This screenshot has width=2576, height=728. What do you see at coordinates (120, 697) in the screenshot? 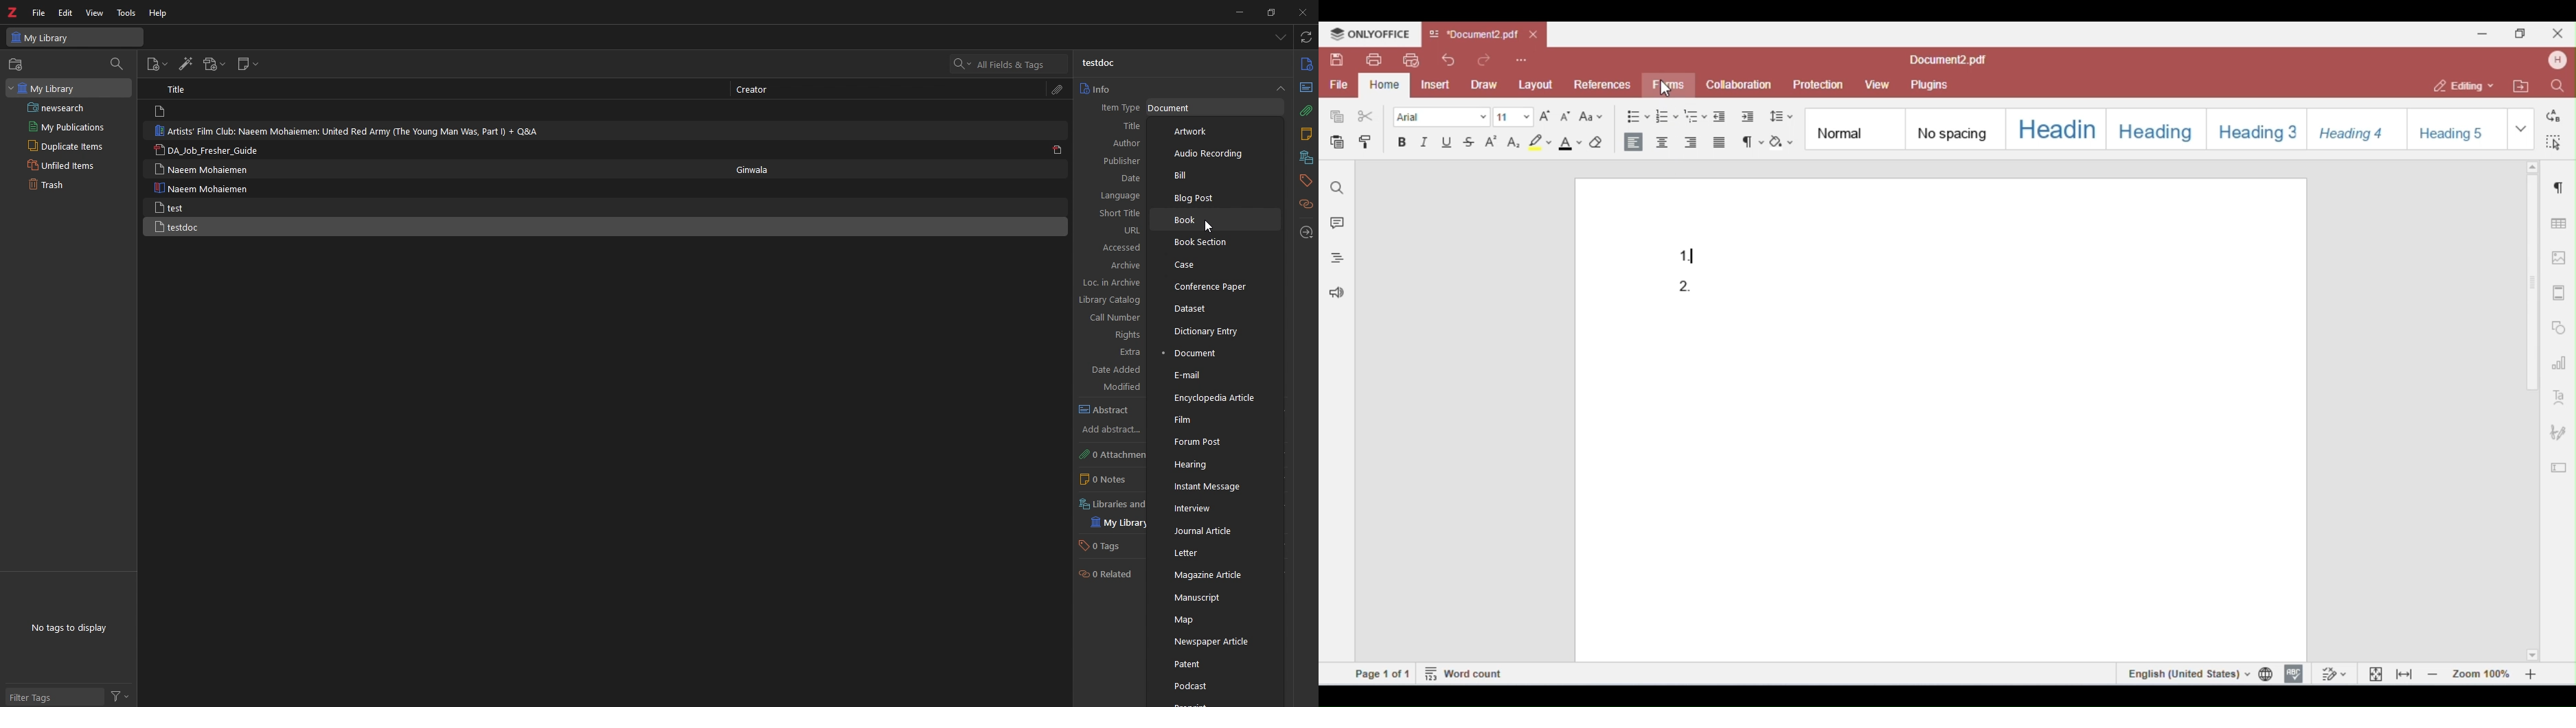
I see `filter` at bounding box center [120, 697].